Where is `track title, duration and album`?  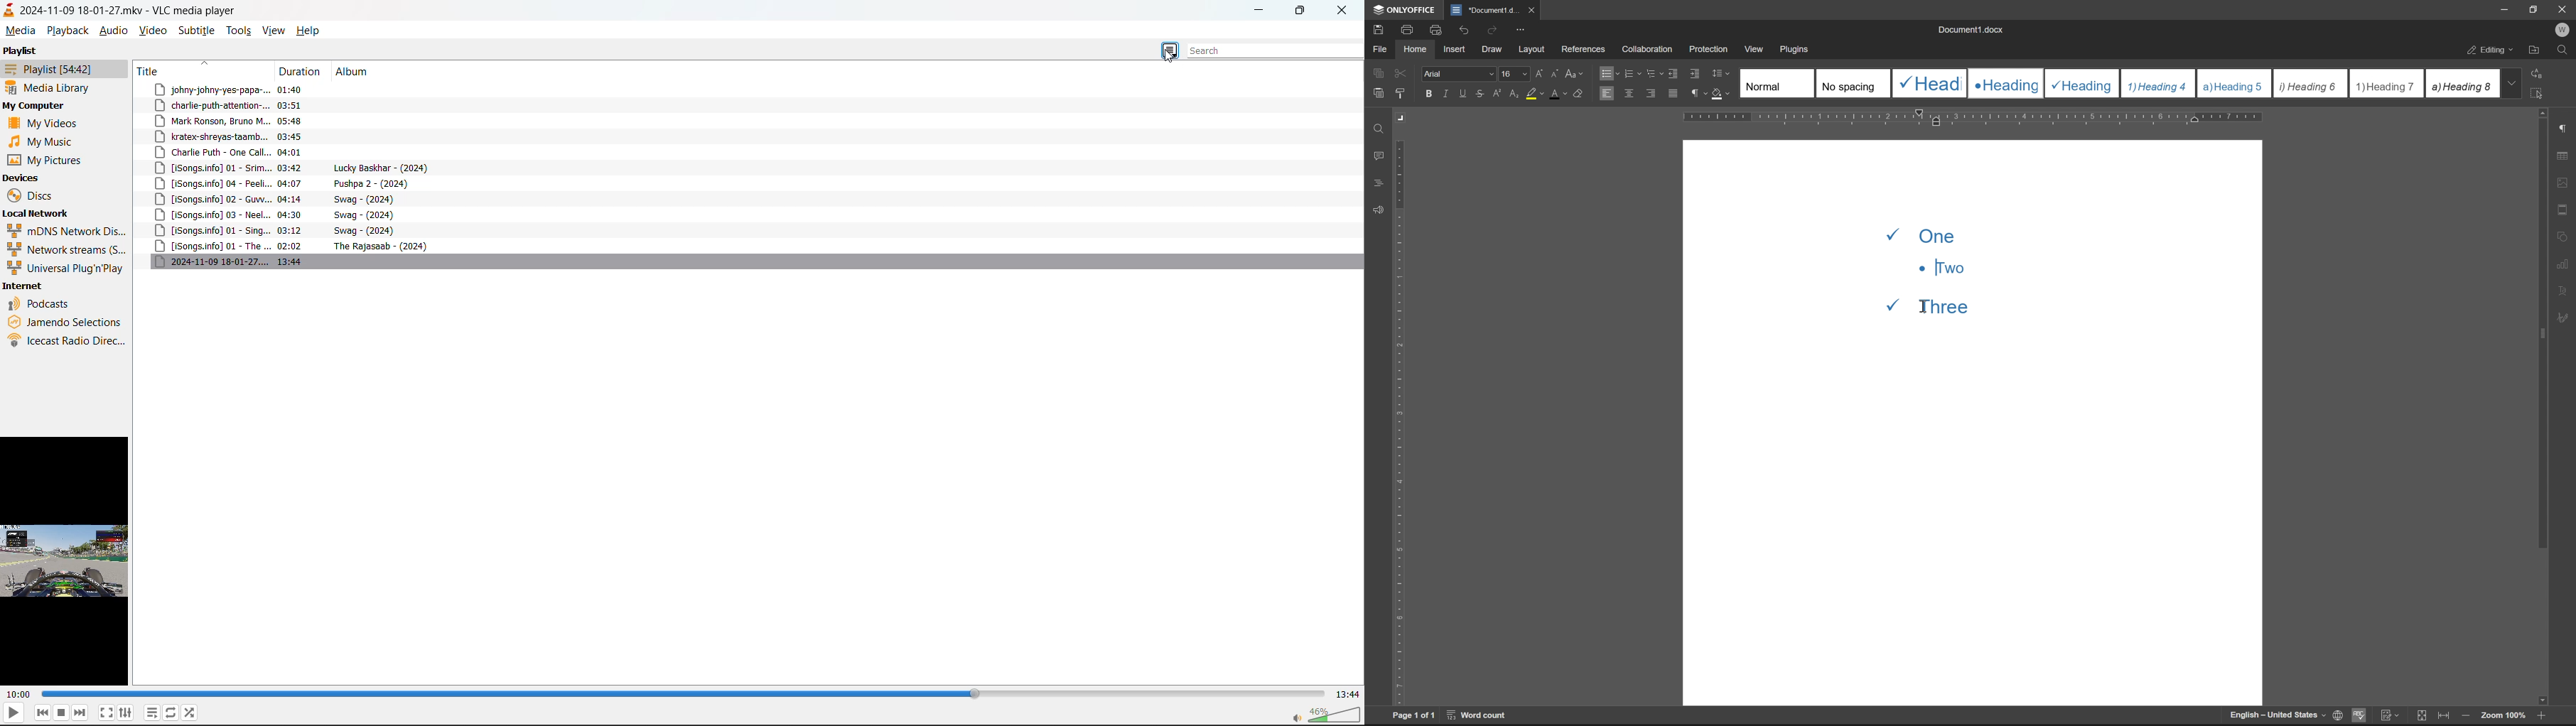
track title, duration and album is located at coordinates (297, 91).